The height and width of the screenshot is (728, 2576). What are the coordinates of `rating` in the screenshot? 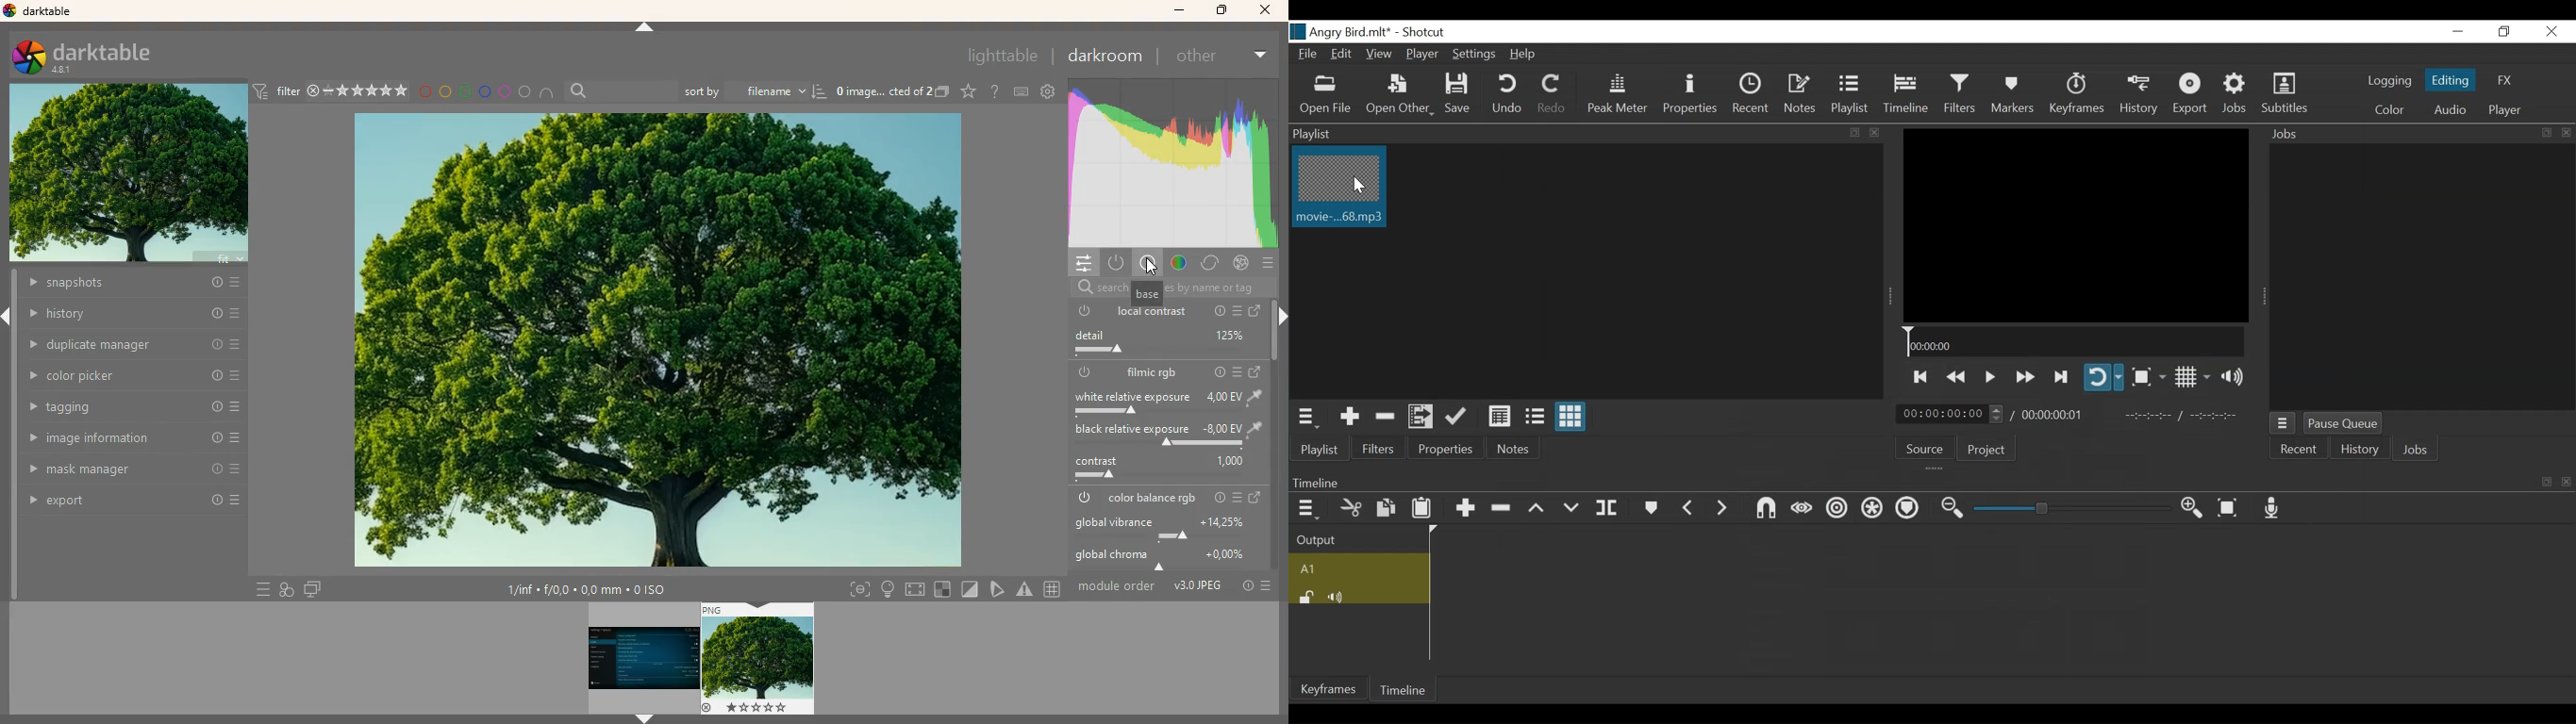 It's located at (366, 90).